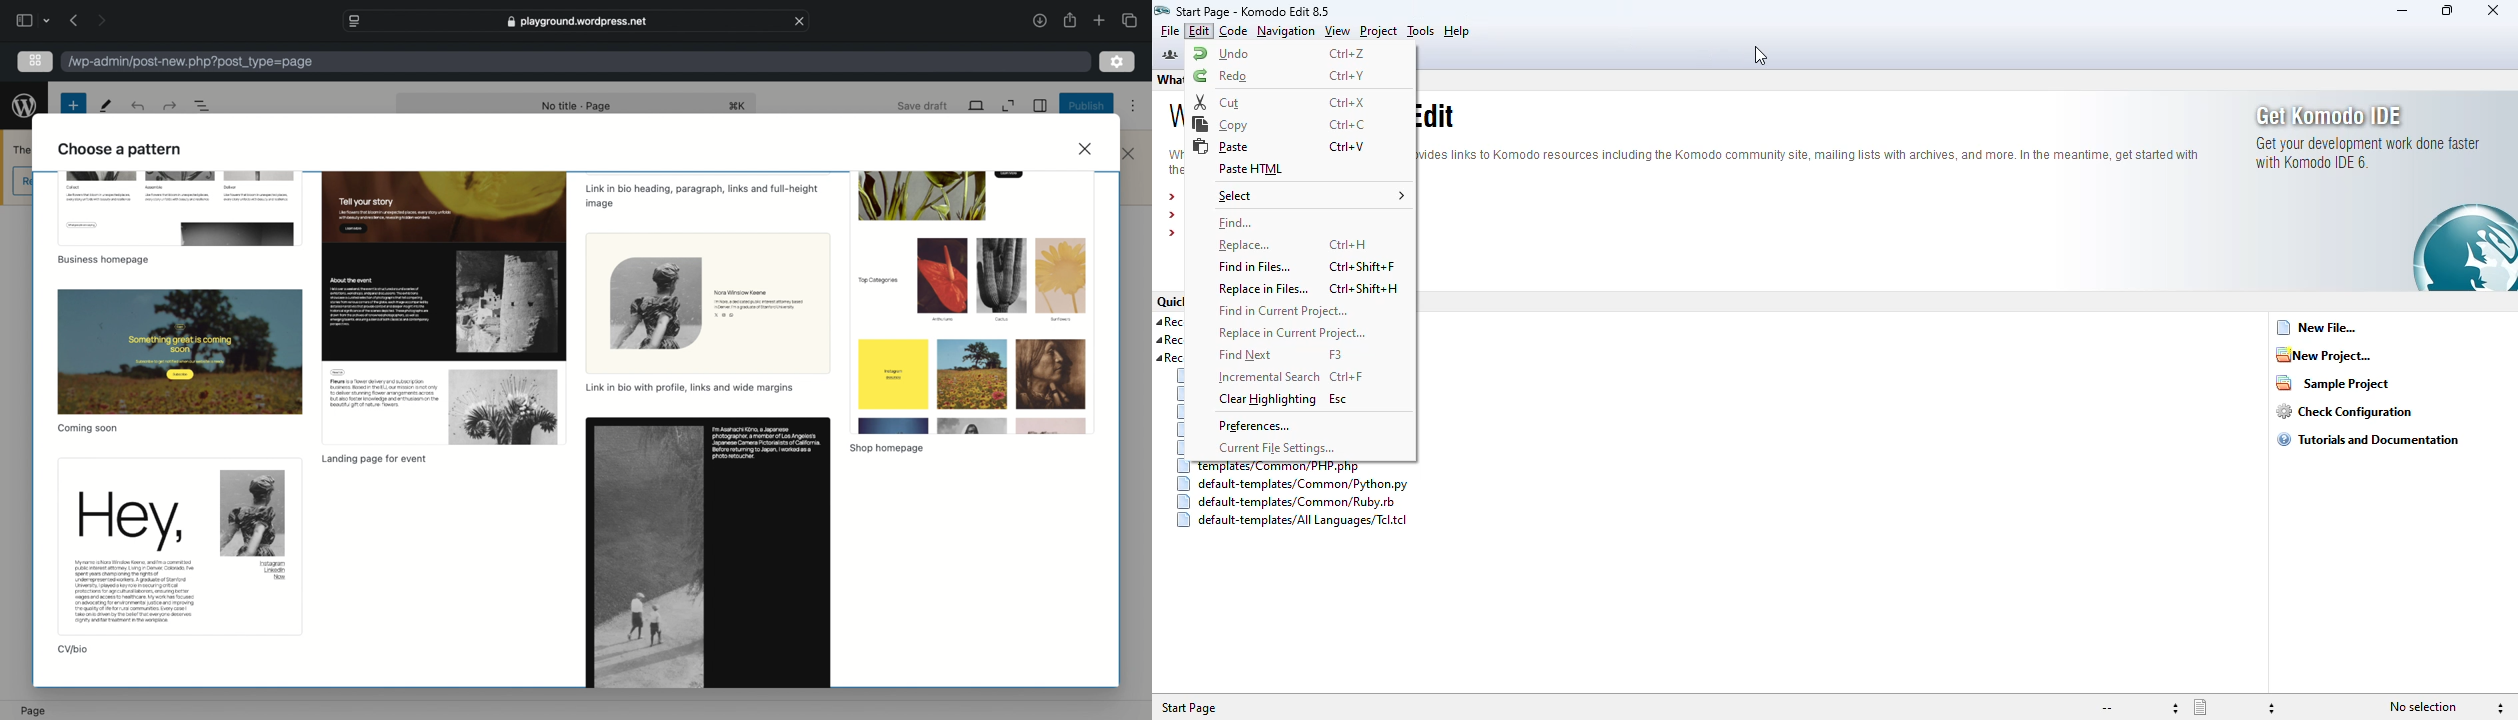  I want to click on find, so click(1234, 223).